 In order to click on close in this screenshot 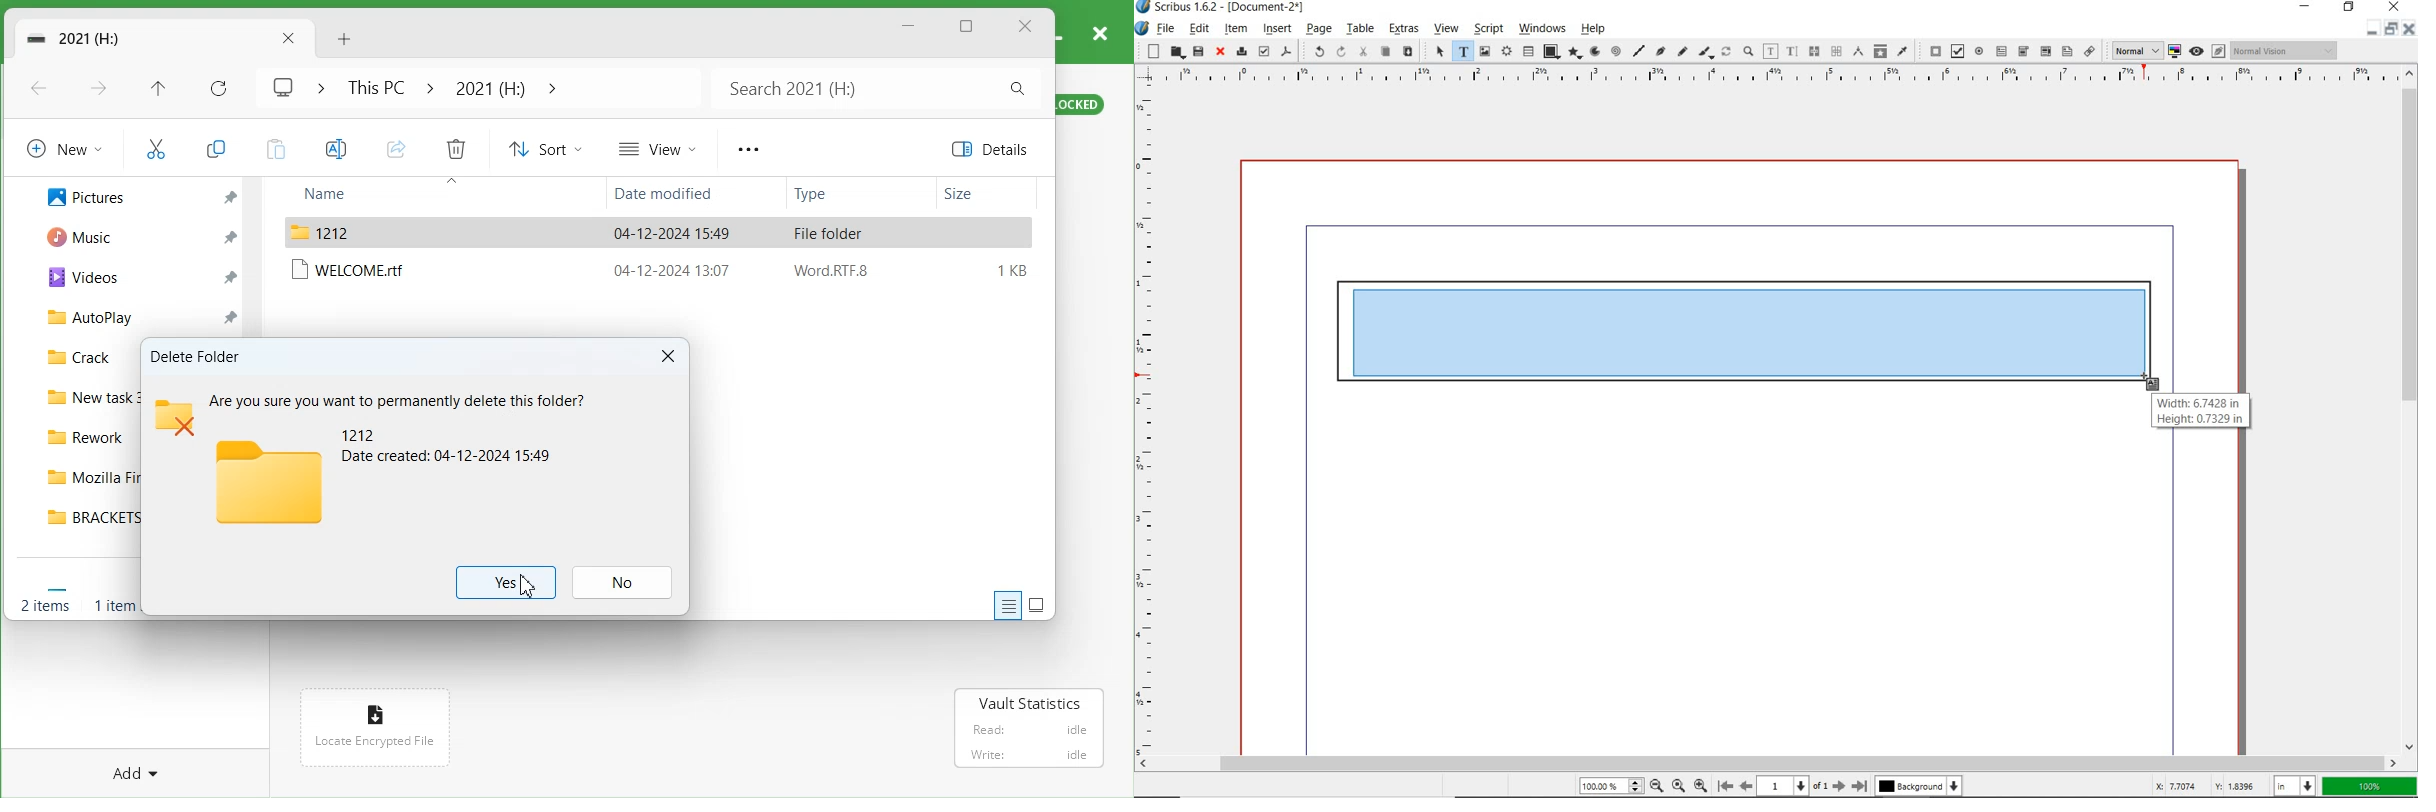, I will do `click(1221, 52)`.